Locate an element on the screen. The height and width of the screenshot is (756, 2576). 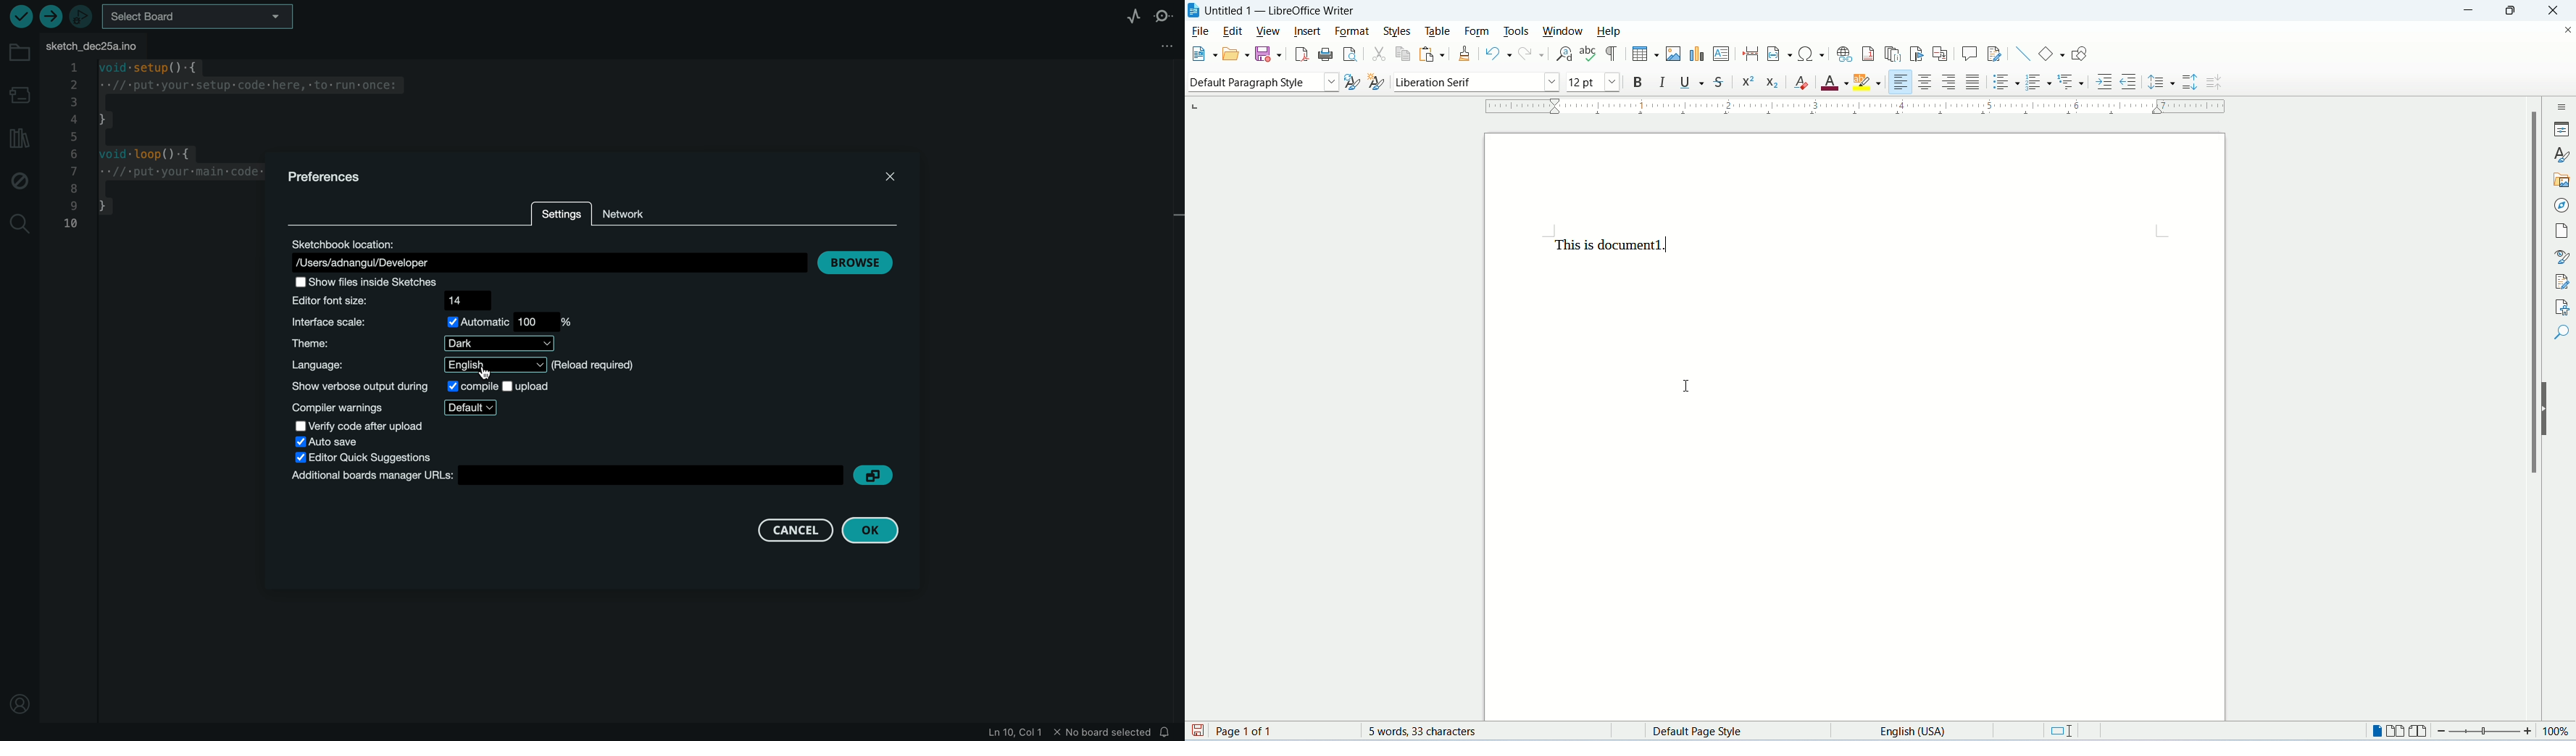
ruler is located at coordinates (1859, 107).